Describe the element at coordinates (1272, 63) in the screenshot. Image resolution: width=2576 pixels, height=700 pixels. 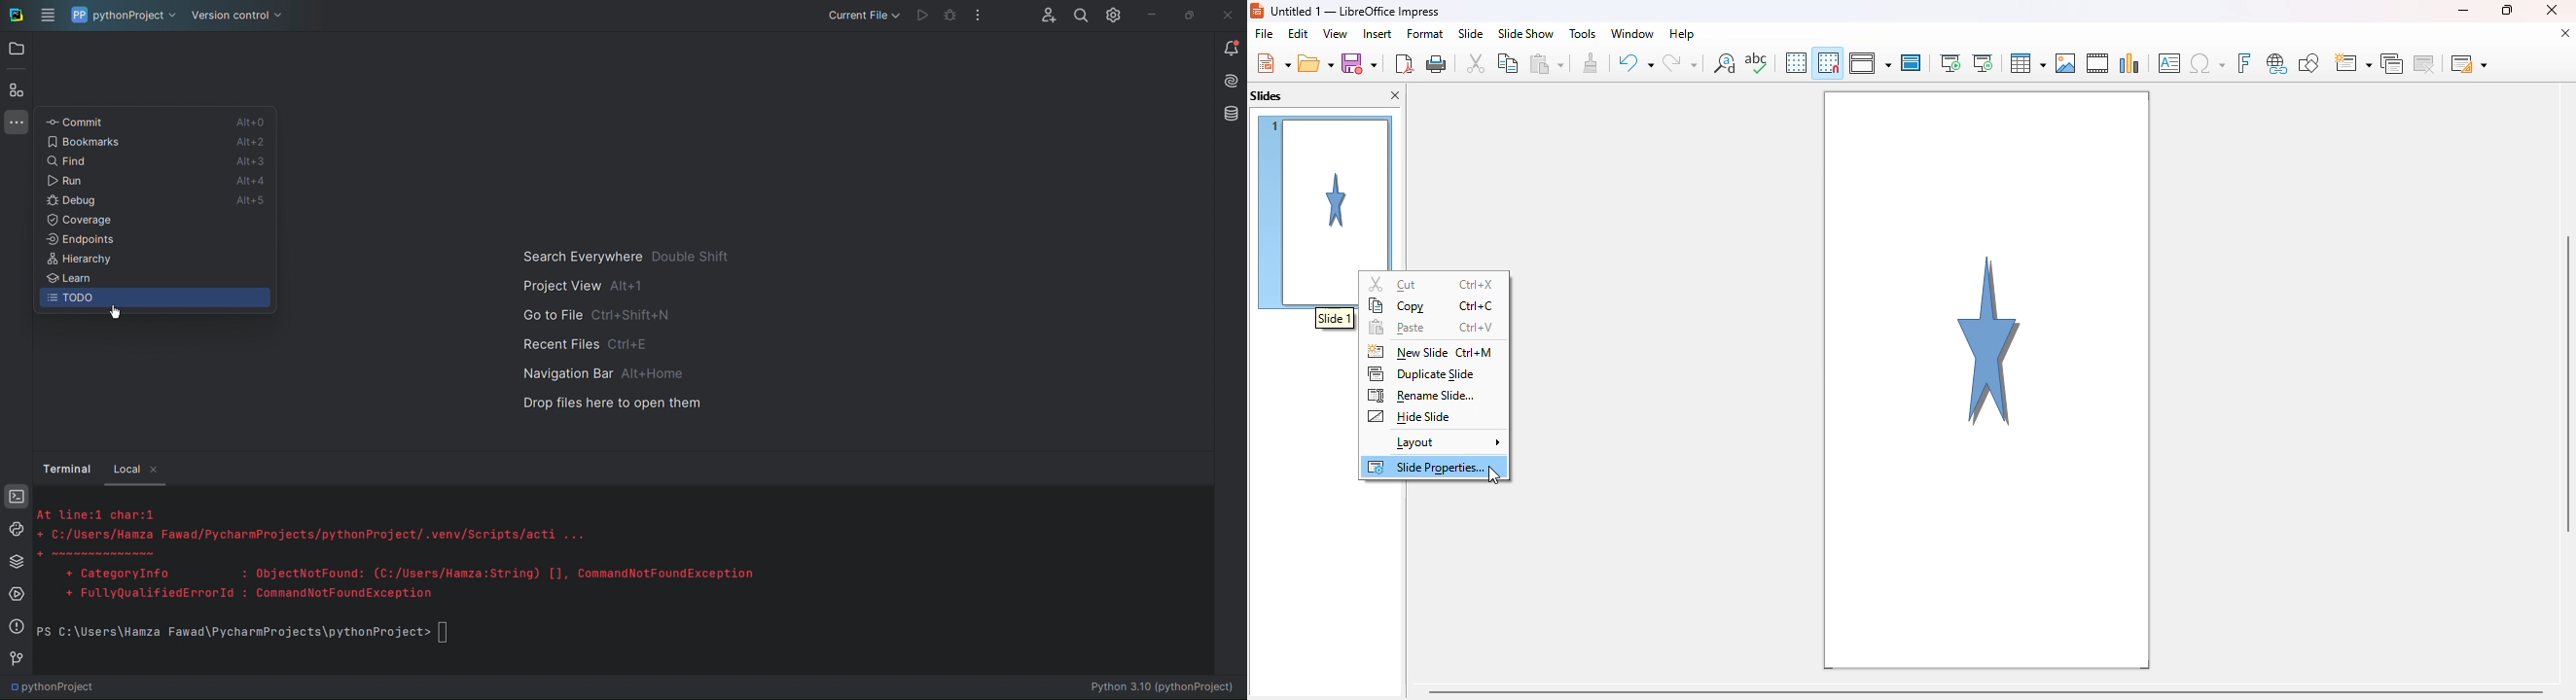
I see `new` at that location.